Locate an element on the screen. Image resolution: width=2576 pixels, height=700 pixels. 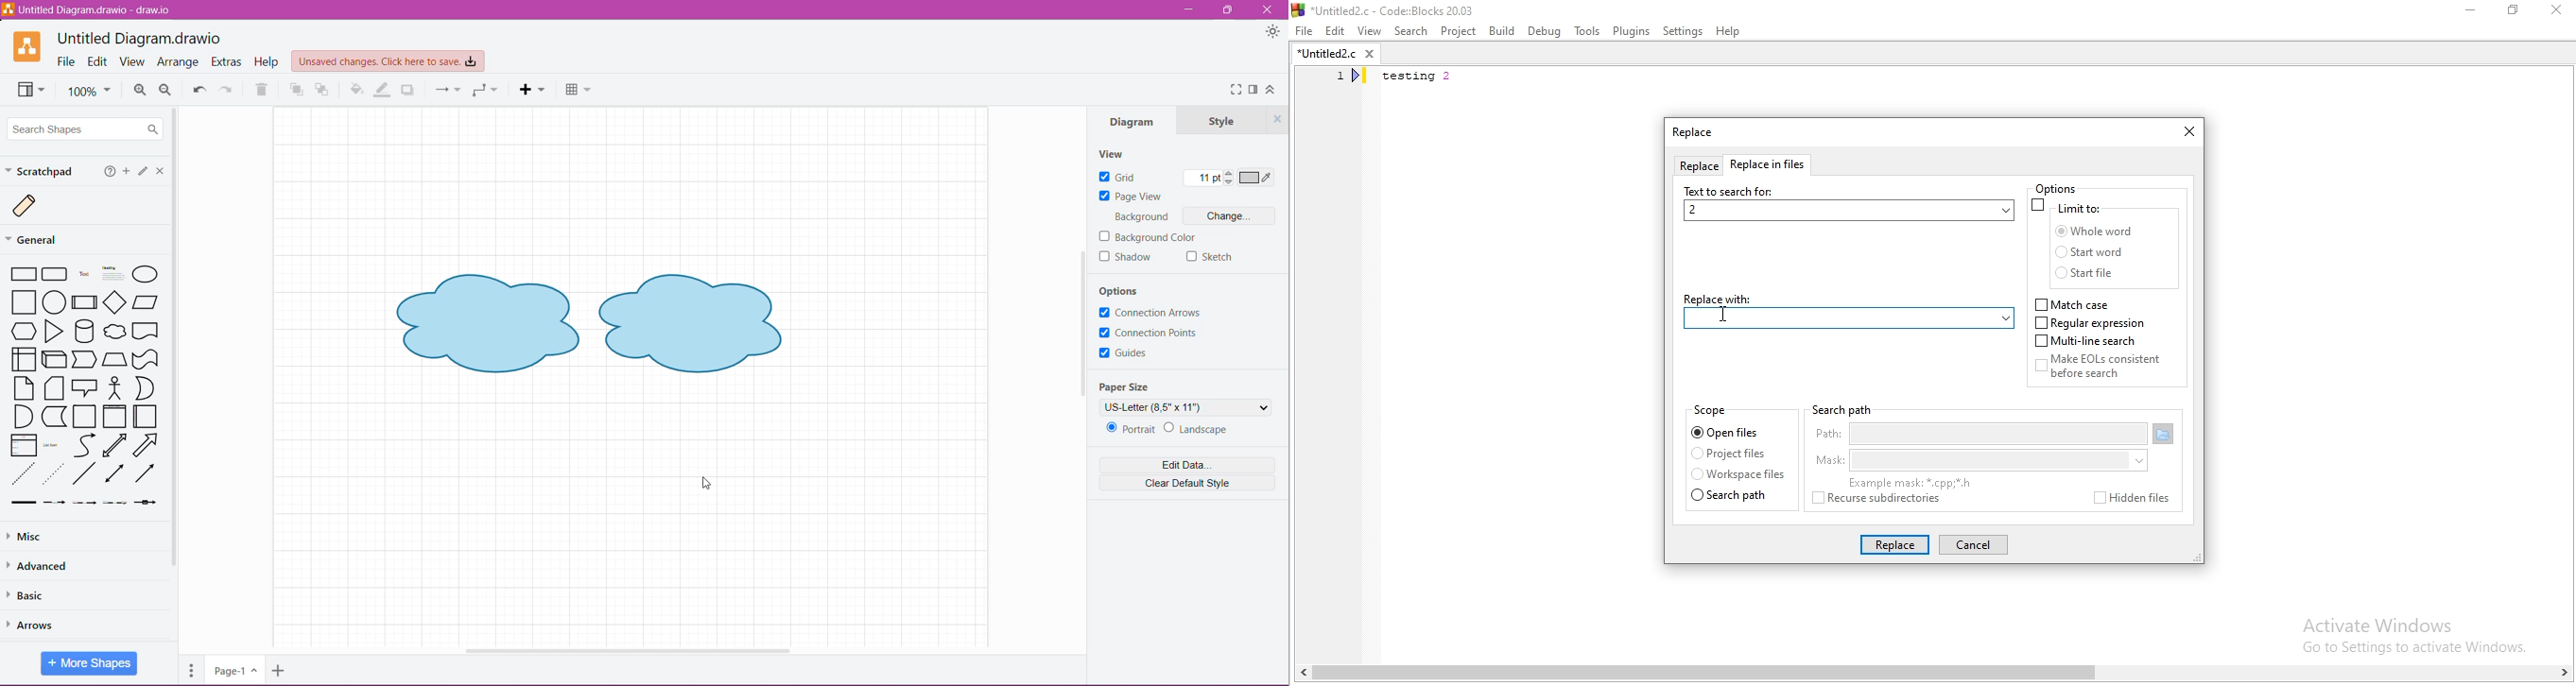
Search  is located at coordinates (1409, 30).